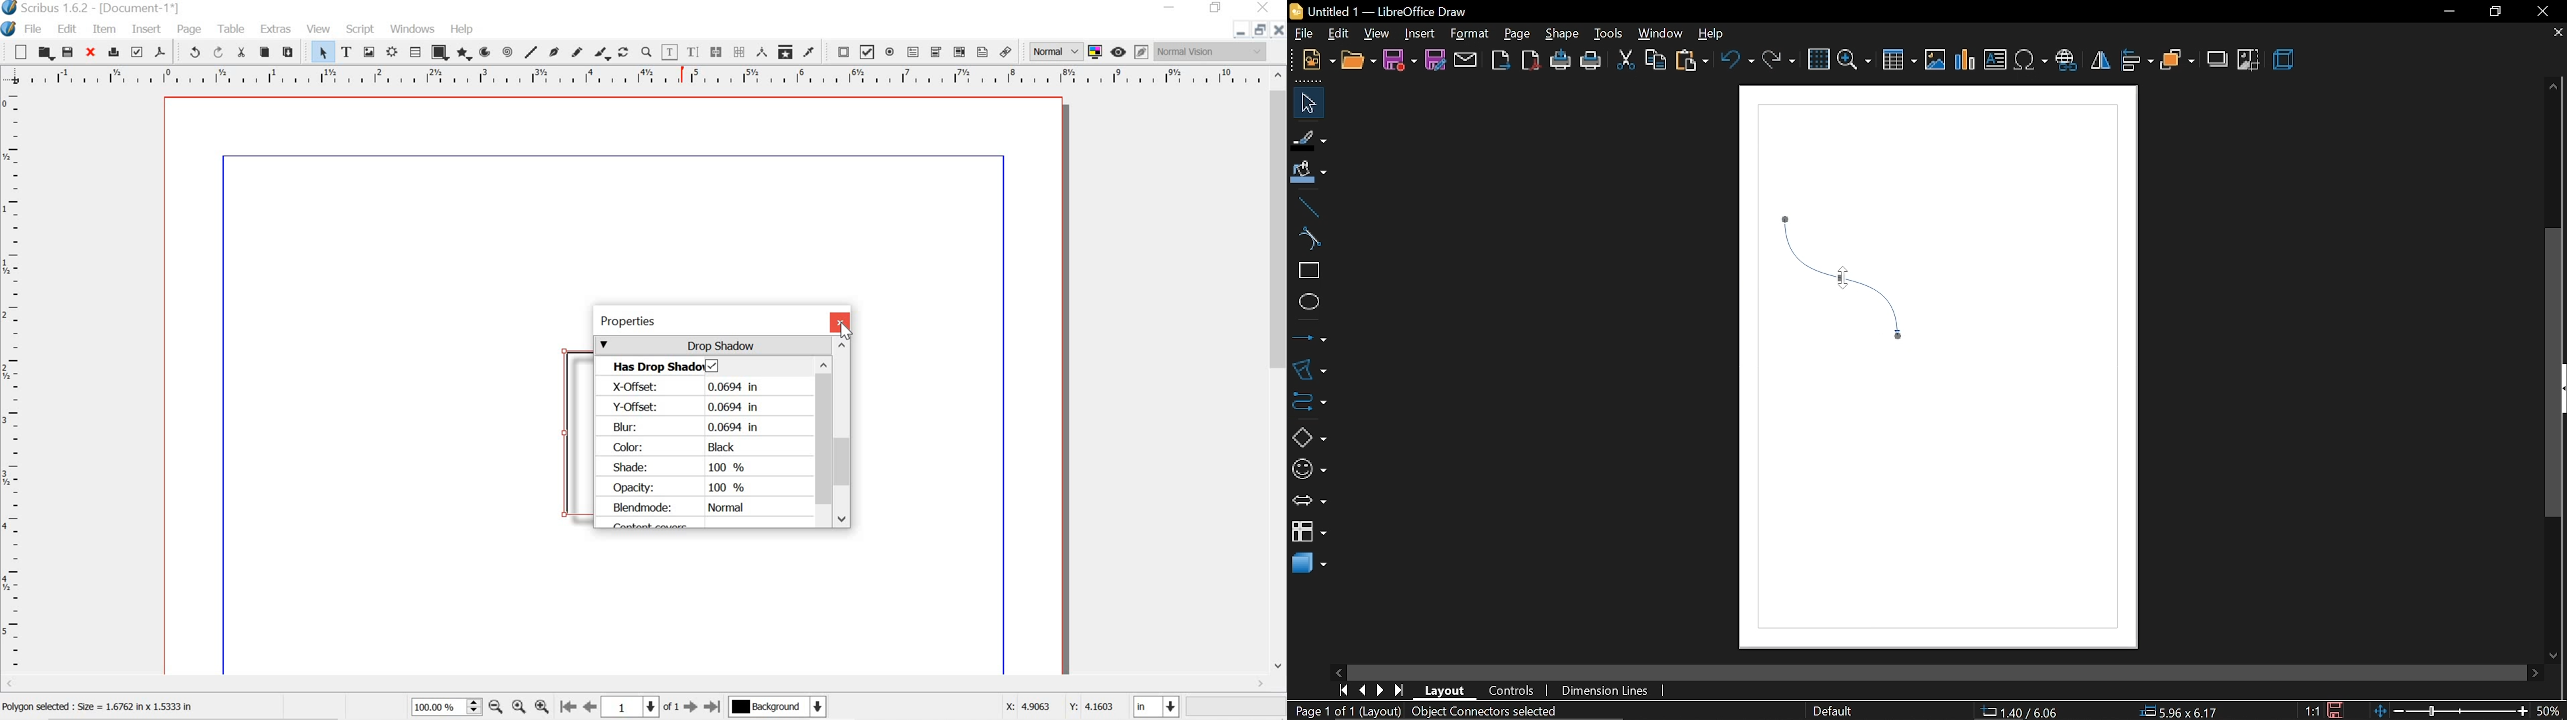 The image size is (2576, 728). What do you see at coordinates (1158, 708) in the screenshot?
I see `in` at bounding box center [1158, 708].